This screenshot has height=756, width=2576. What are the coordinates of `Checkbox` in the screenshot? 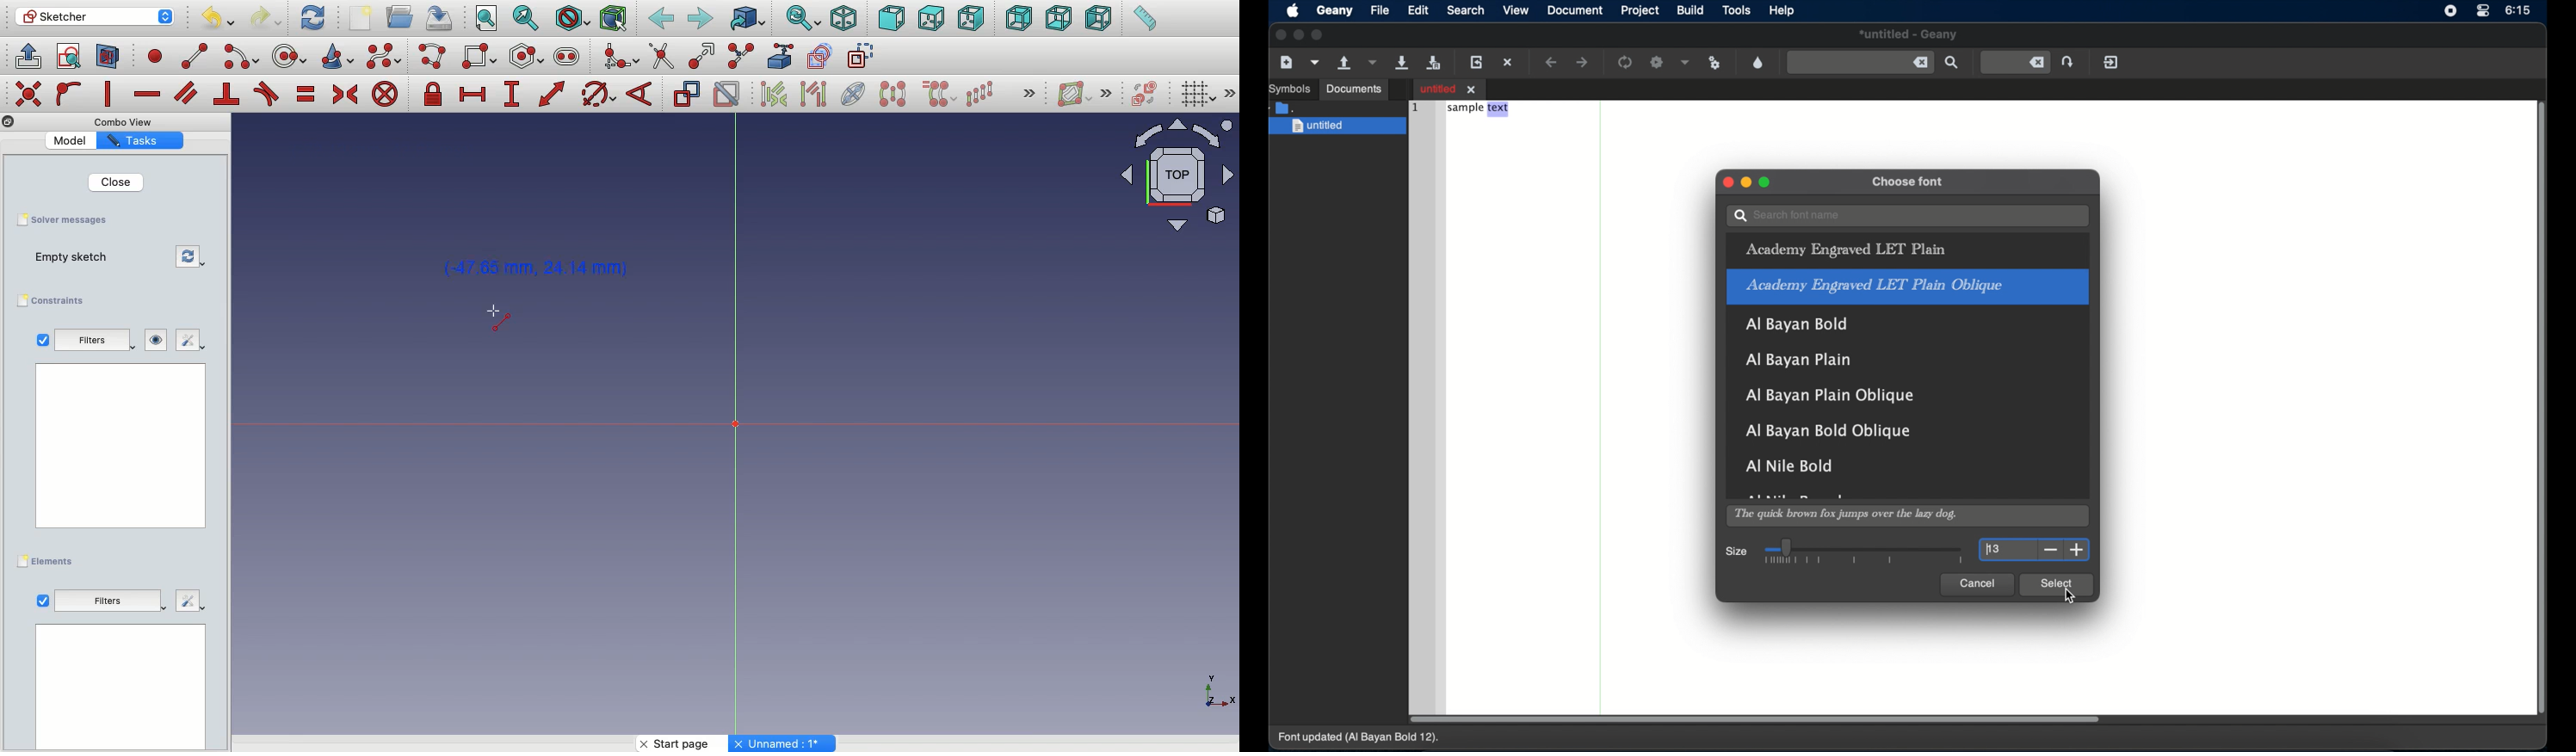 It's located at (41, 340).